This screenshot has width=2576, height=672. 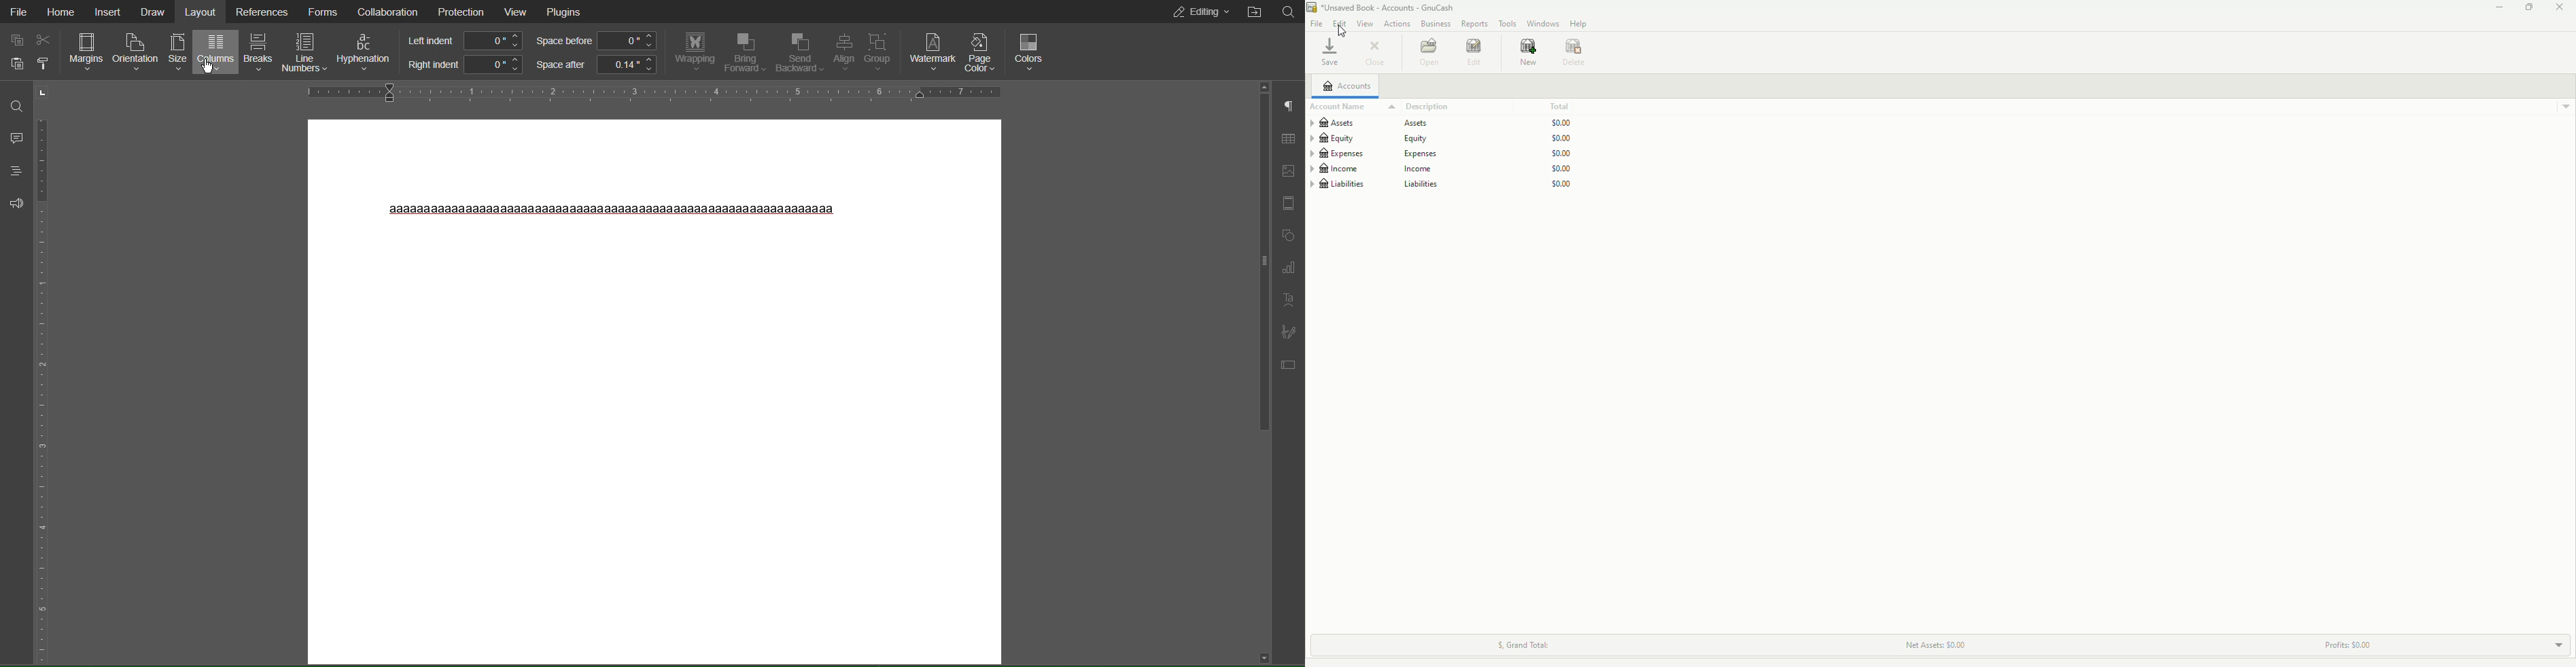 What do you see at coordinates (1289, 203) in the screenshot?
I see `Header/Footer` at bounding box center [1289, 203].